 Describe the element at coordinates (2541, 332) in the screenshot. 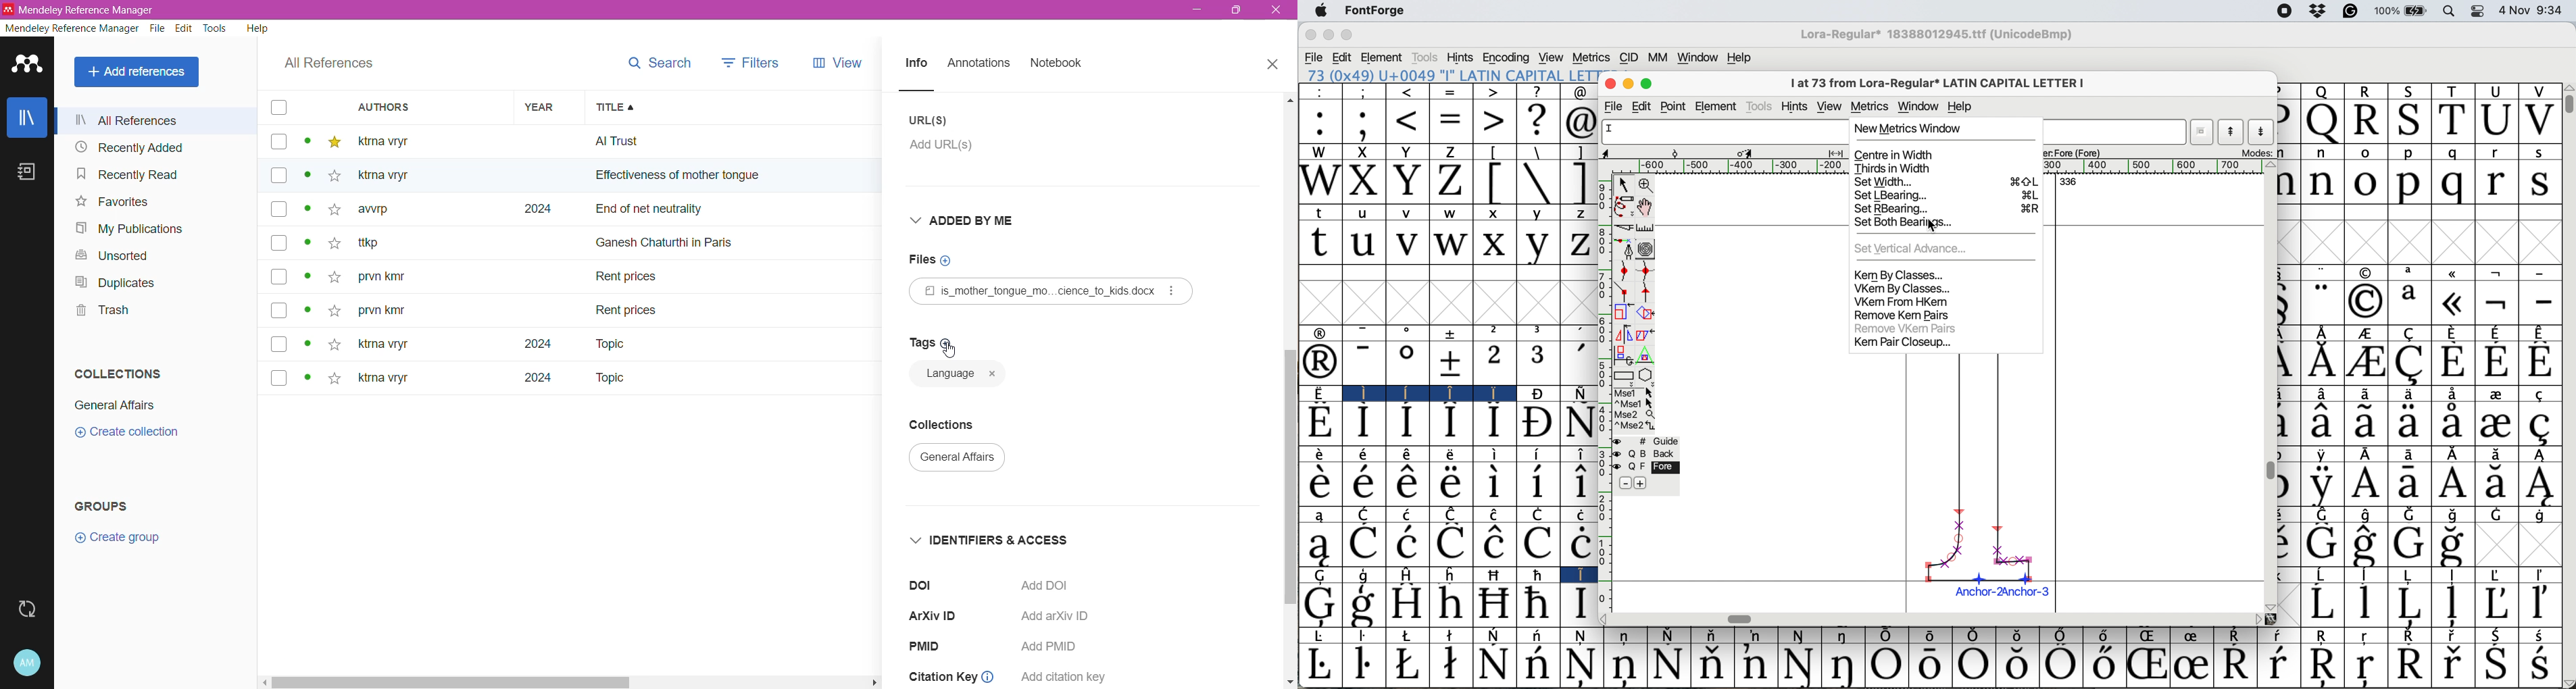

I see `Symbol` at that location.